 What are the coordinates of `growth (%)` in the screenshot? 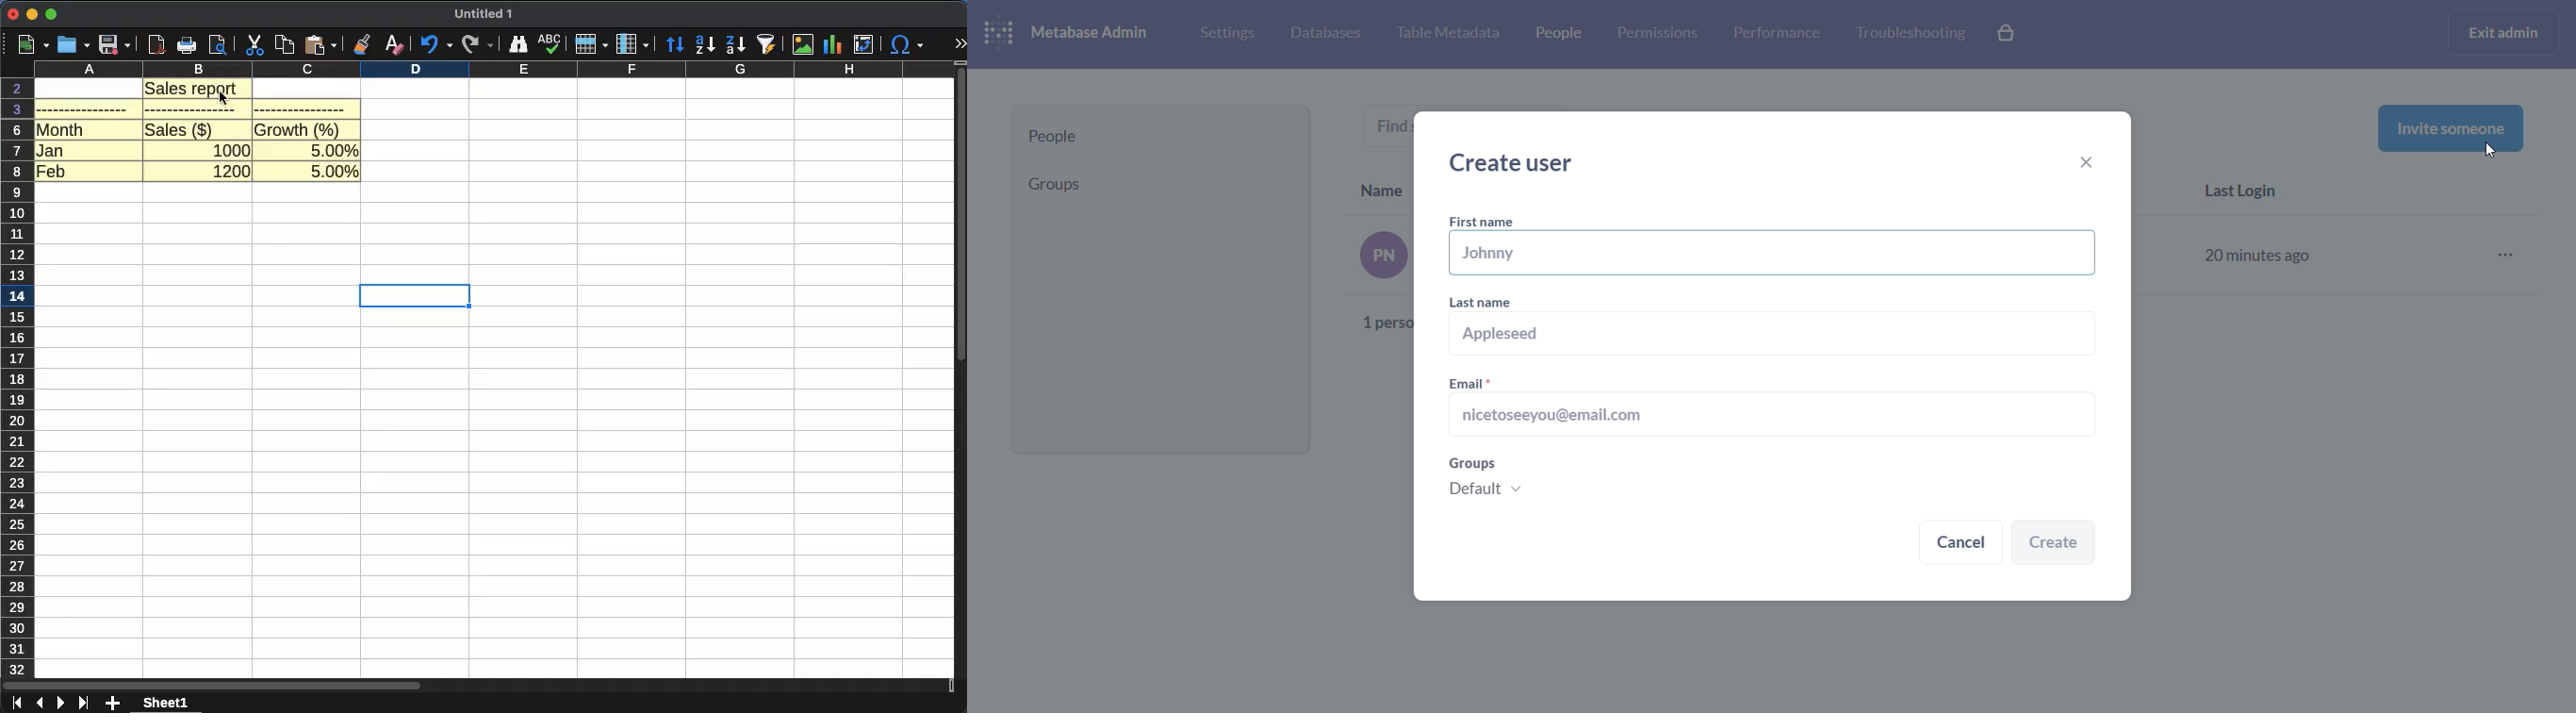 It's located at (299, 129).